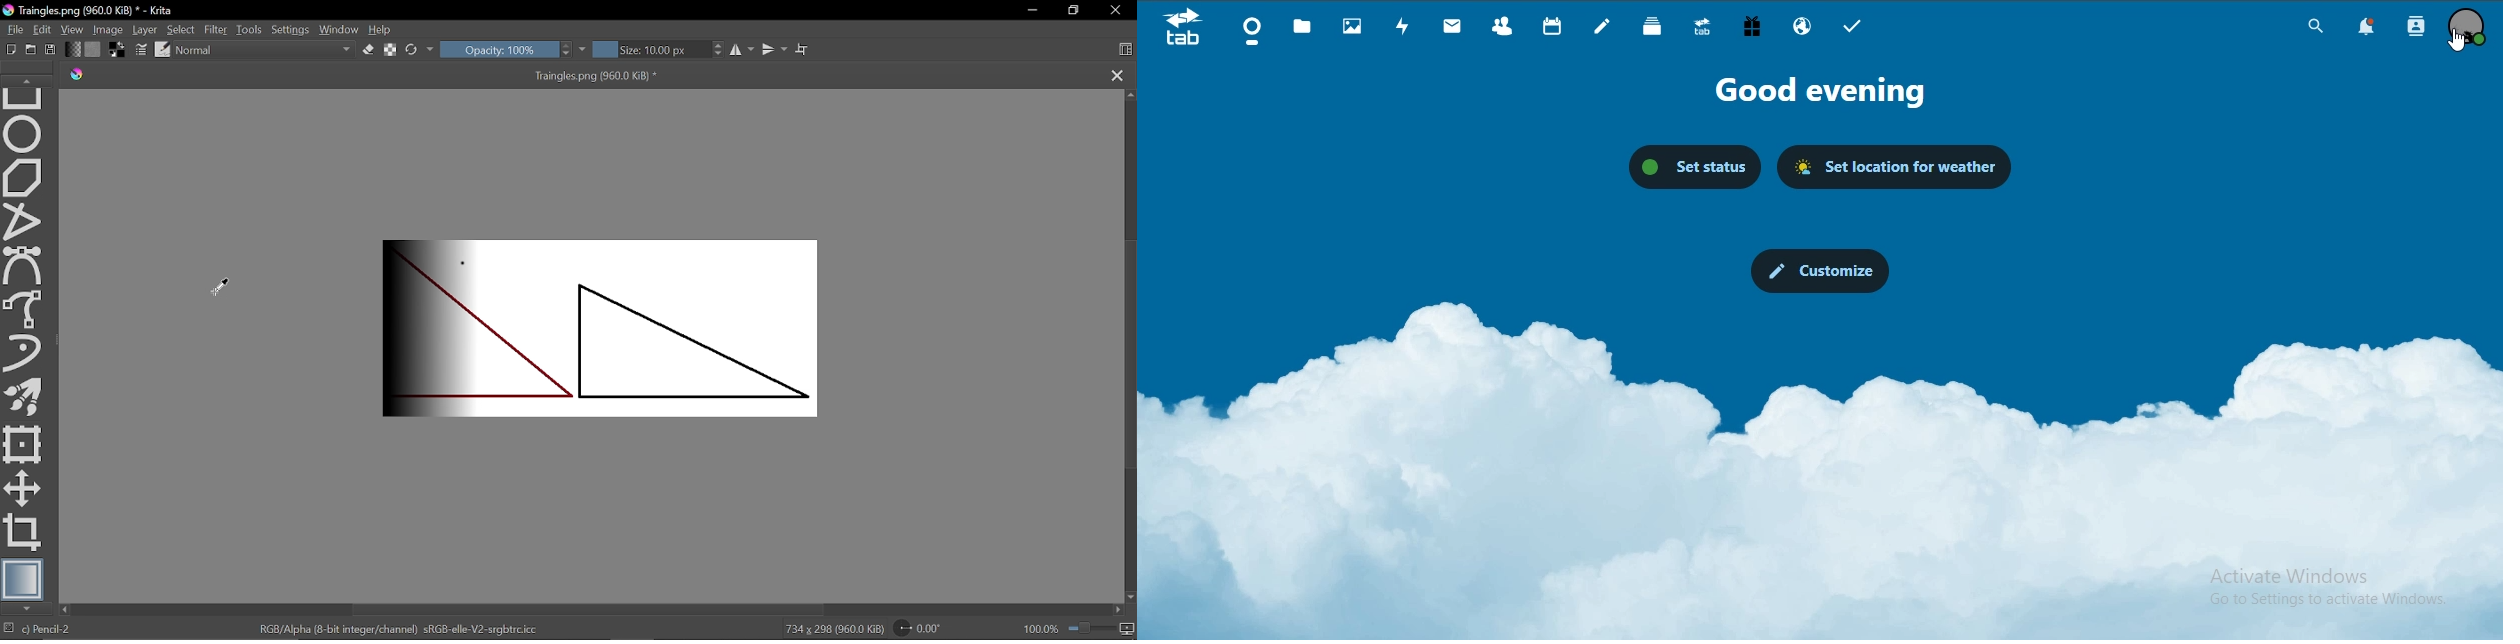 This screenshot has width=2520, height=644. What do you see at coordinates (740, 52) in the screenshot?
I see `Horizontal mirror` at bounding box center [740, 52].